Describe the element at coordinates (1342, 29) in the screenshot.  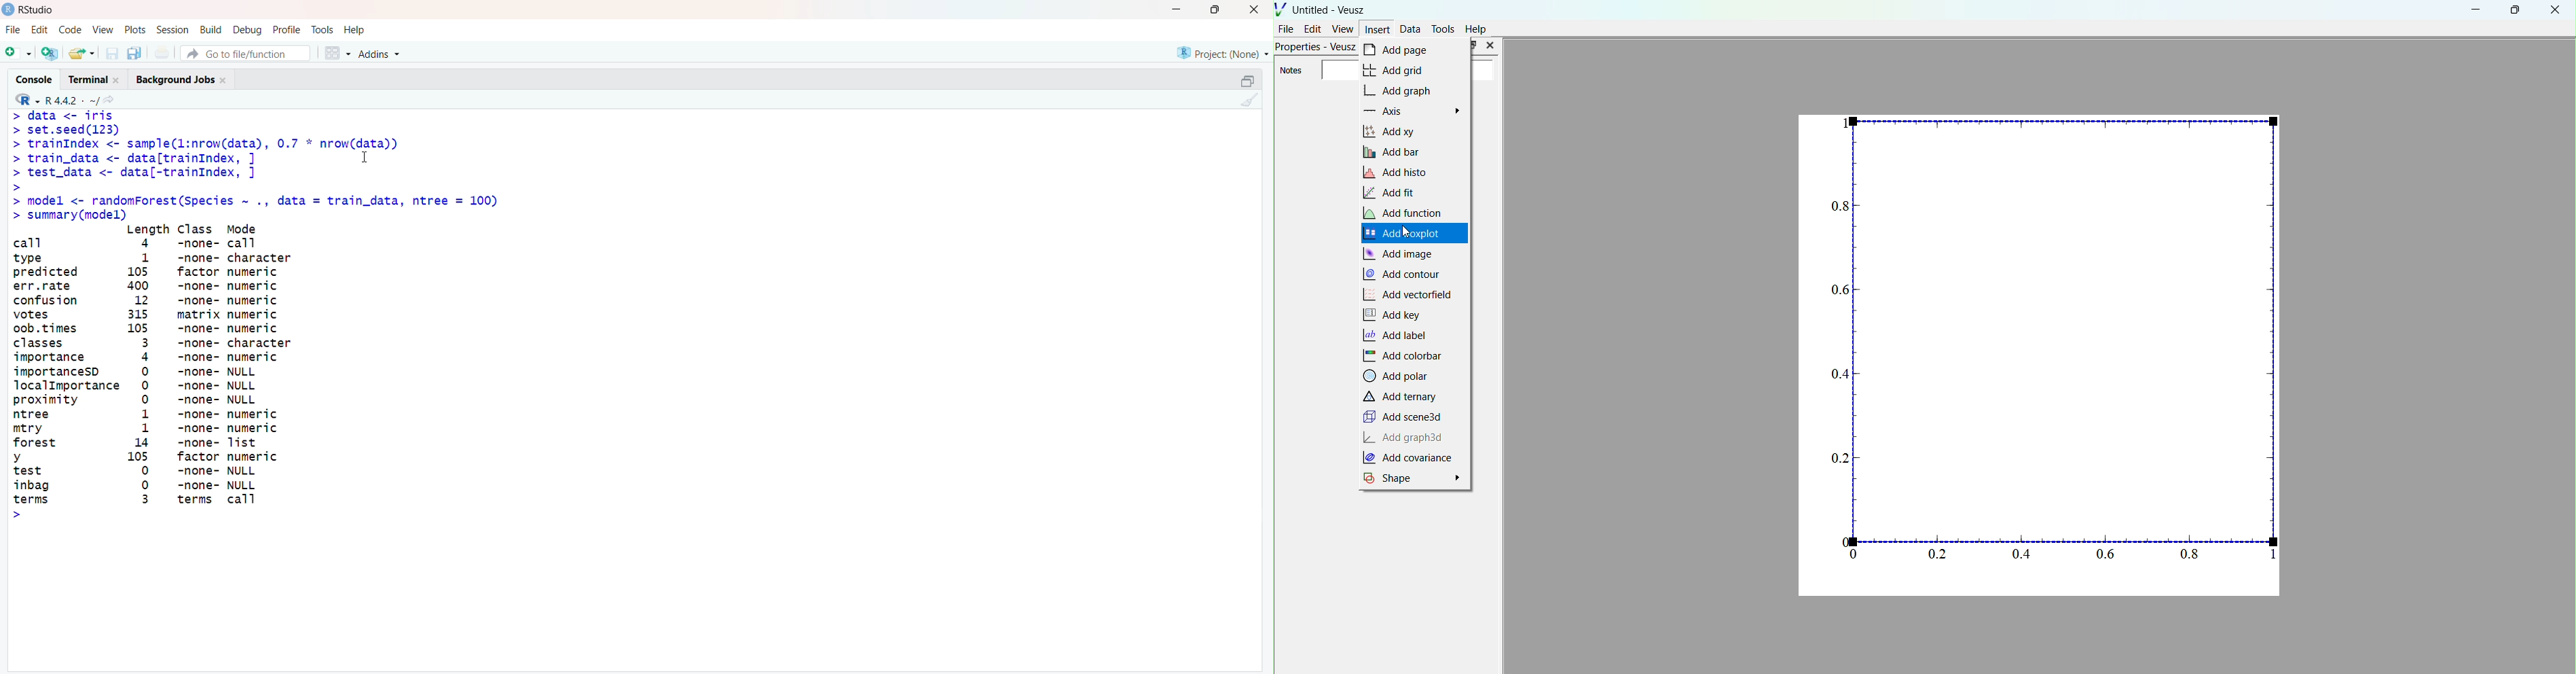
I see `View` at that location.